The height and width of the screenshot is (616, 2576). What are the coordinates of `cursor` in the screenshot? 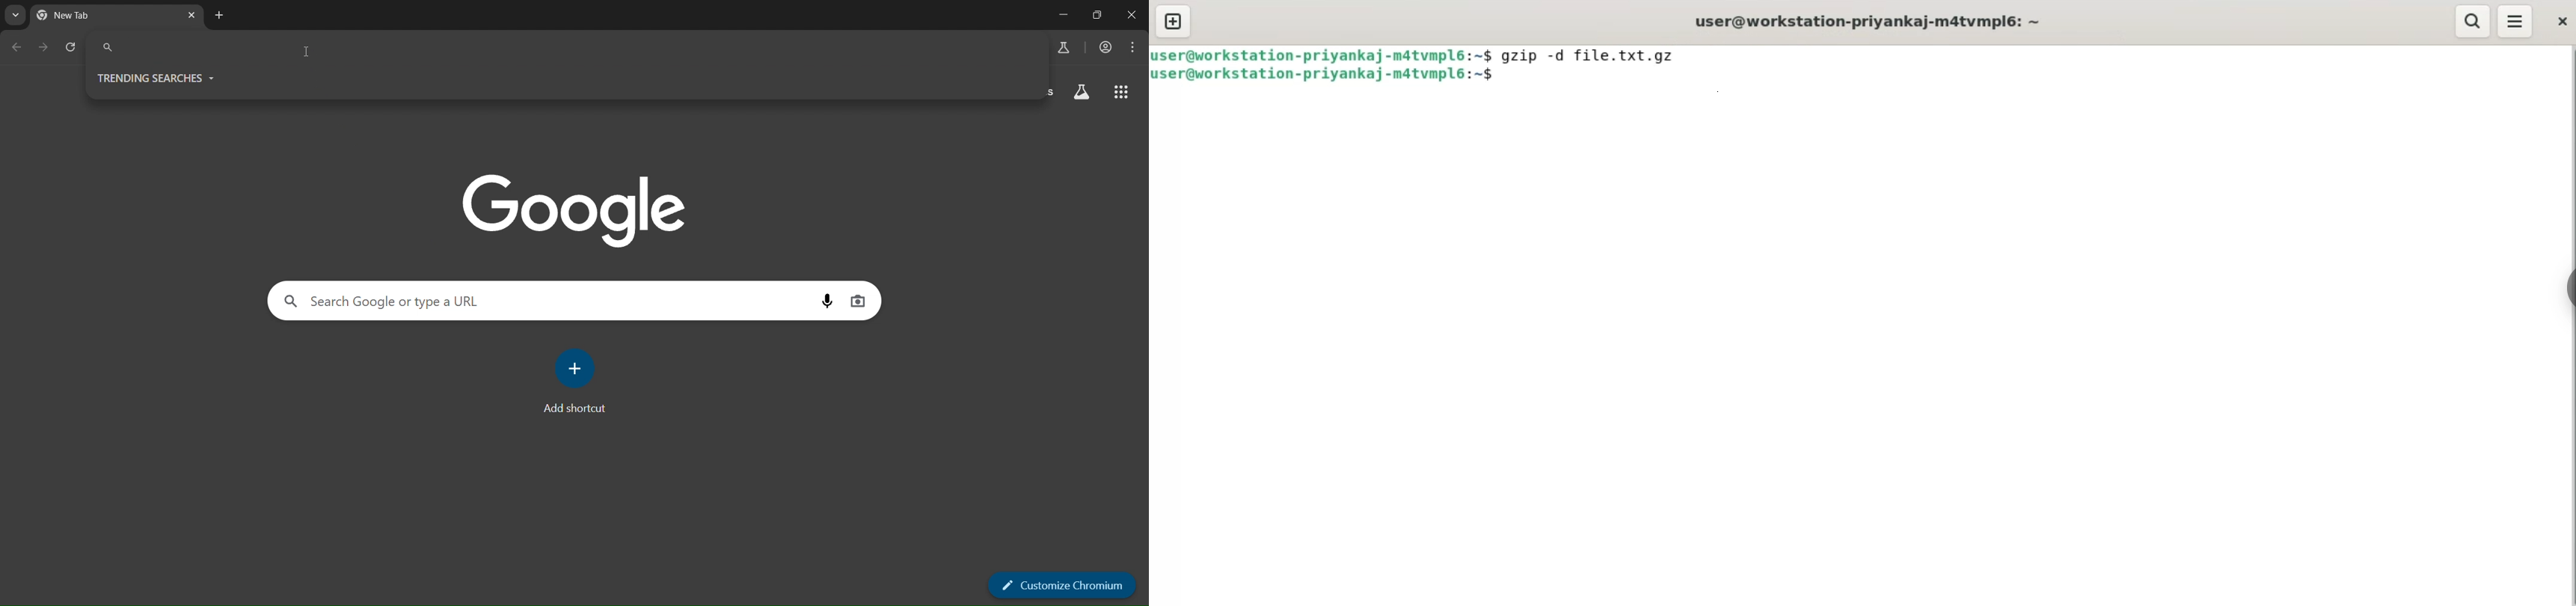 It's located at (308, 54).